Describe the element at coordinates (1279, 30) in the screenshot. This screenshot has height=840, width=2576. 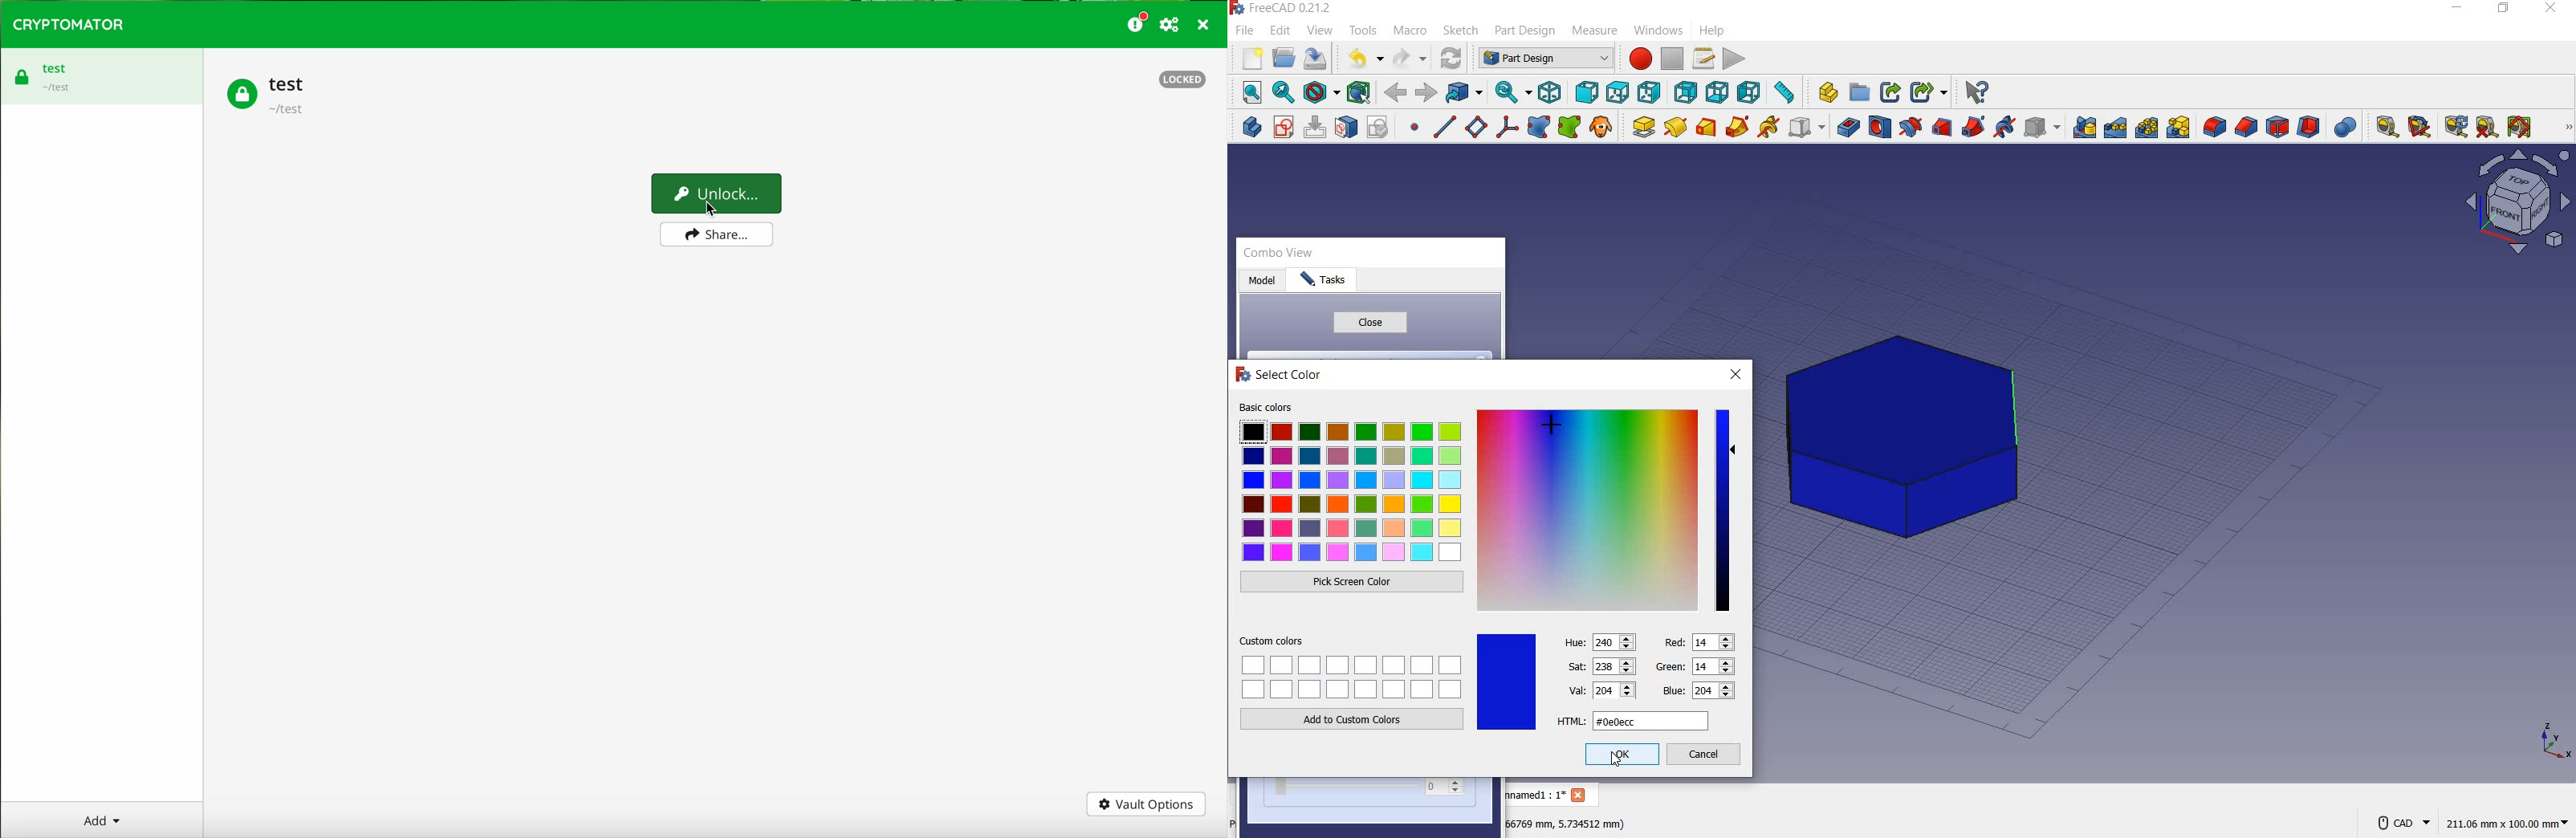
I see `edit` at that location.